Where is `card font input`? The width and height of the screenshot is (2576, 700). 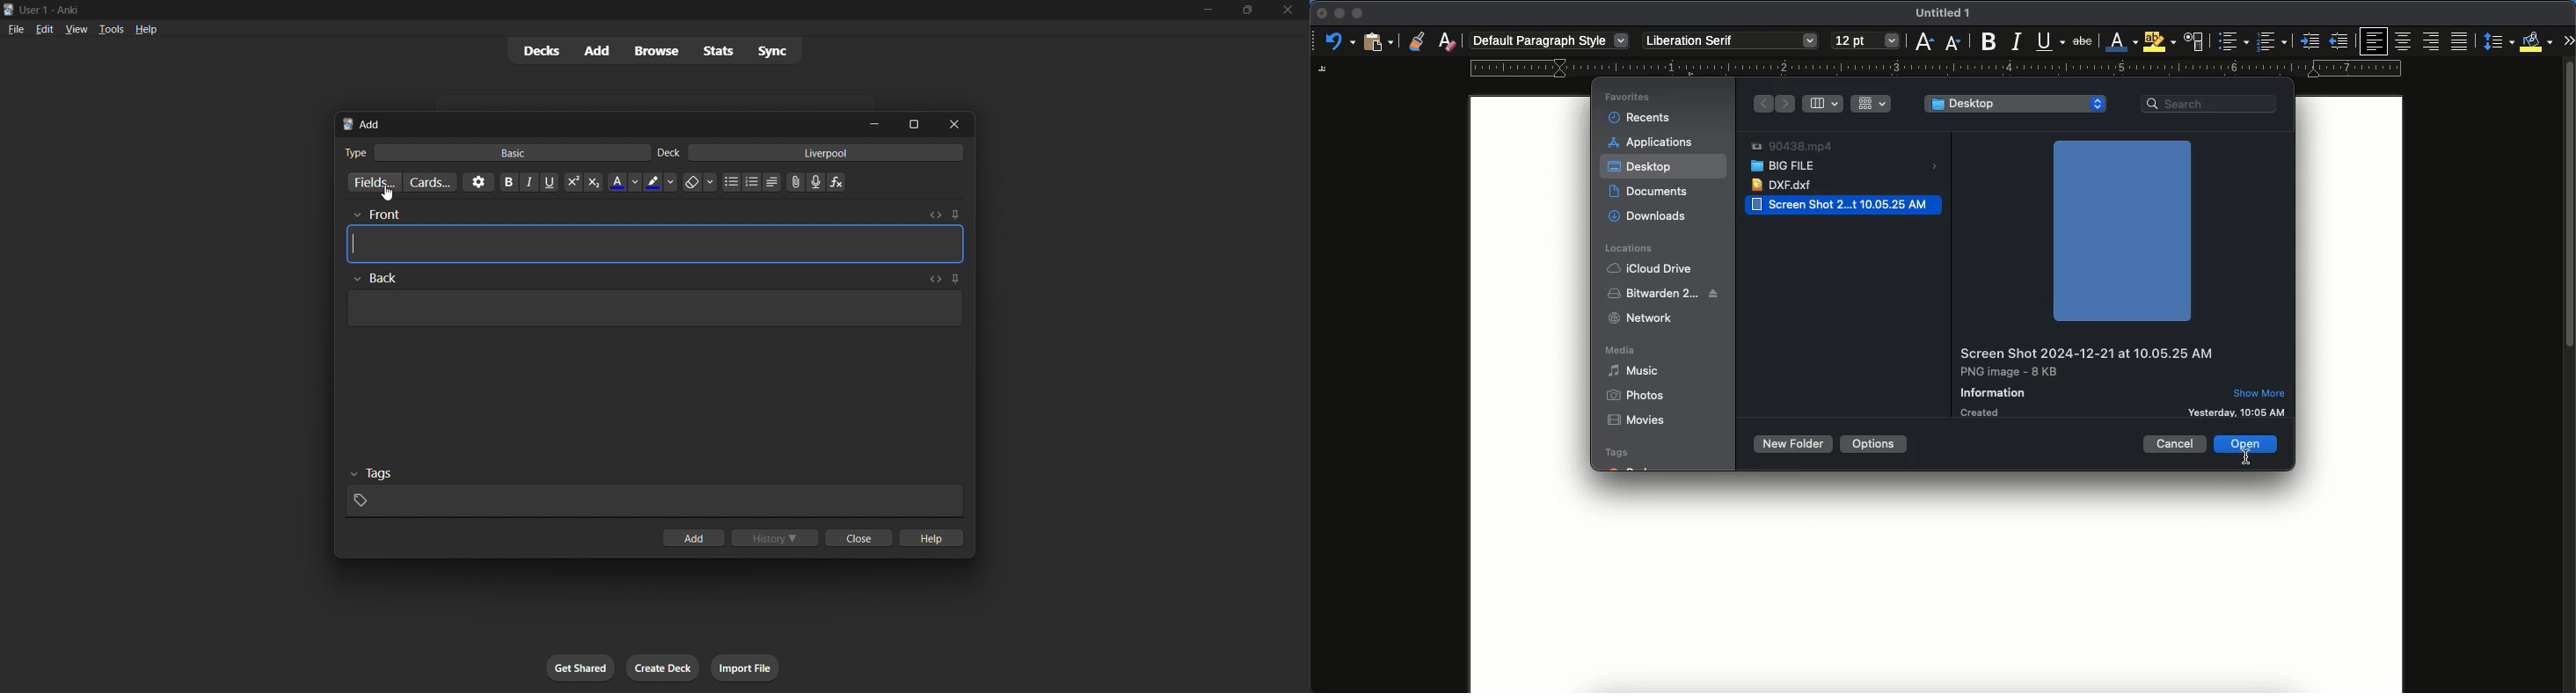 card font input is located at coordinates (656, 244).